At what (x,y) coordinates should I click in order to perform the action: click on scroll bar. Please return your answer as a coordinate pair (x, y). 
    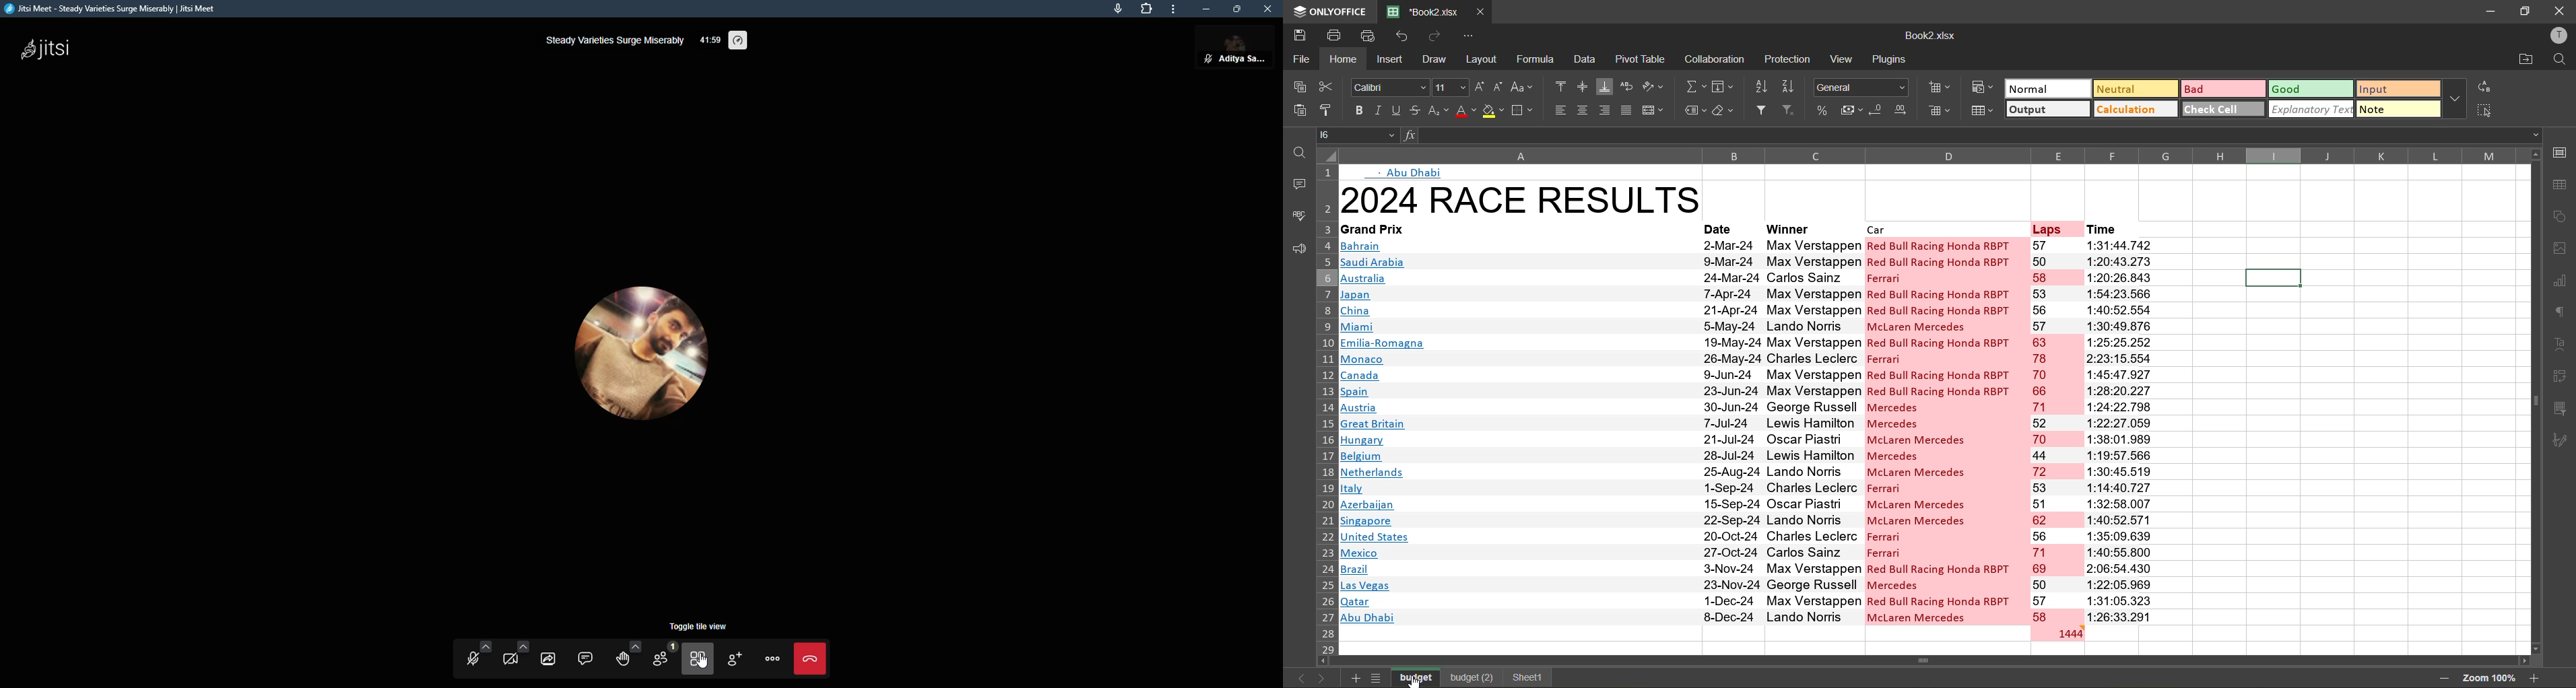
    Looking at the image, I should click on (2535, 337).